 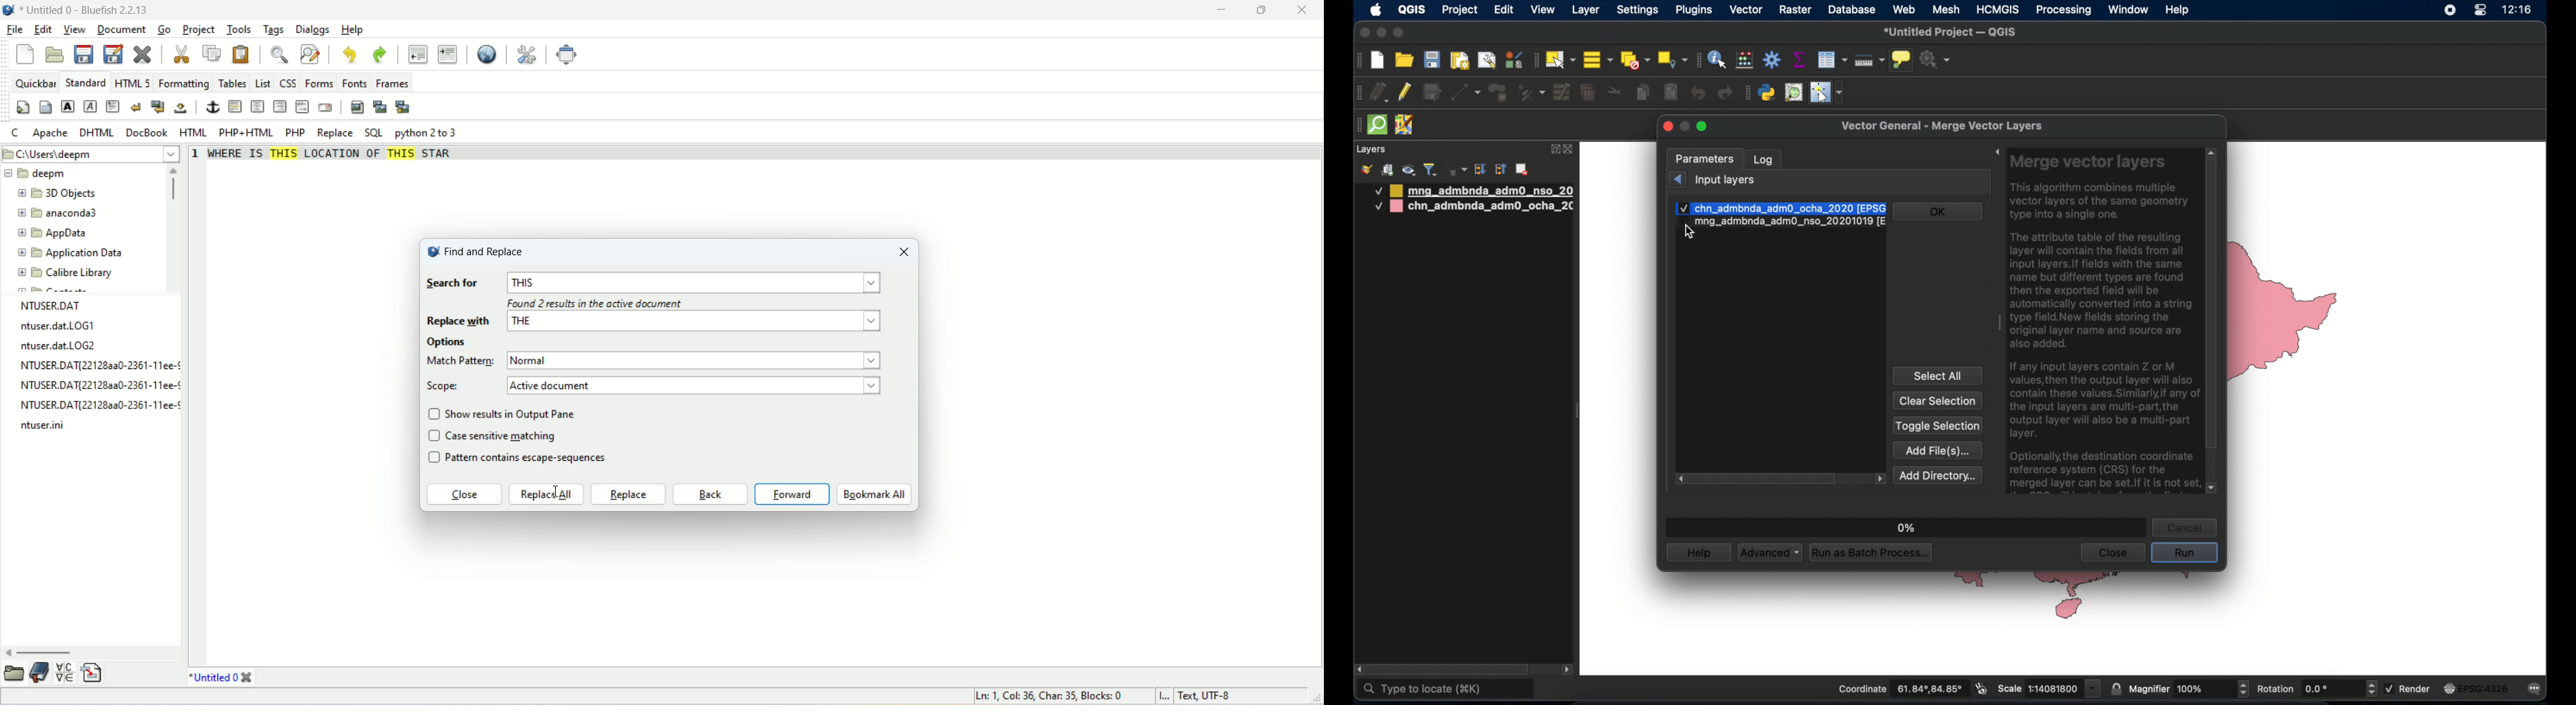 What do you see at coordinates (486, 55) in the screenshot?
I see `view in browser` at bounding box center [486, 55].